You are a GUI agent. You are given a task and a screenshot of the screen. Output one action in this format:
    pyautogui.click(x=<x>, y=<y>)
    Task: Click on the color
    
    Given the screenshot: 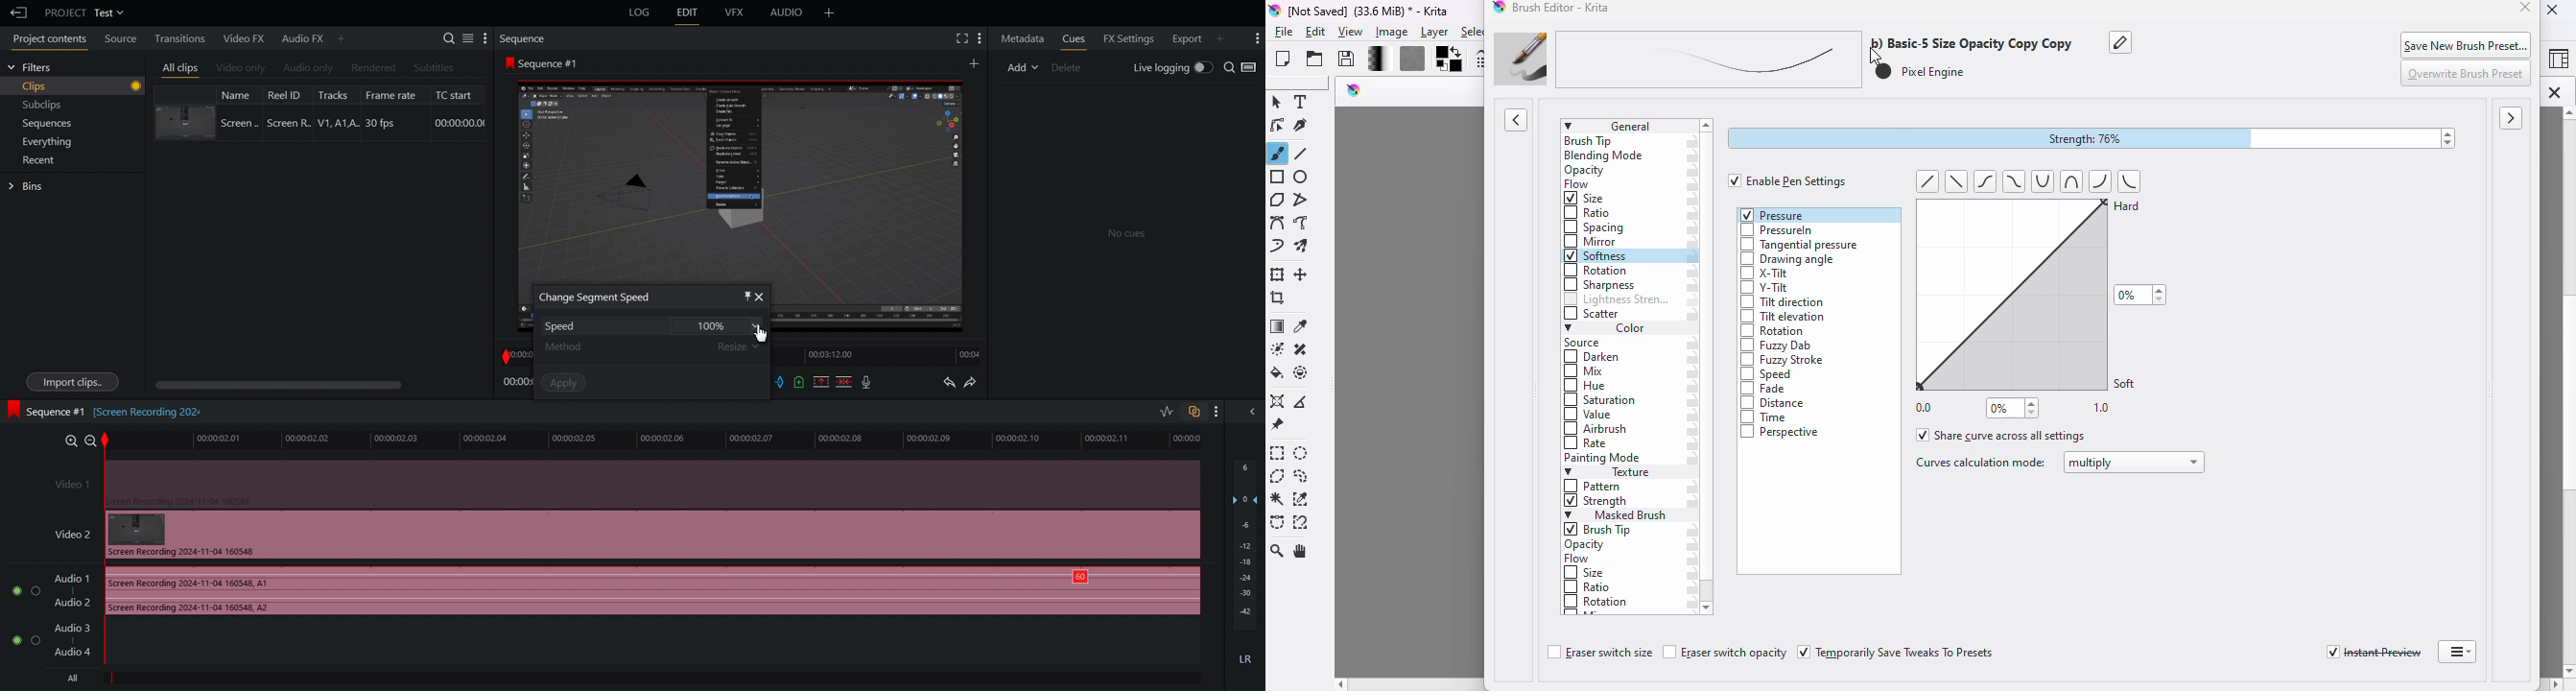 What is the action you would take?
    pyautogui.click(x=1606, y=329)
    